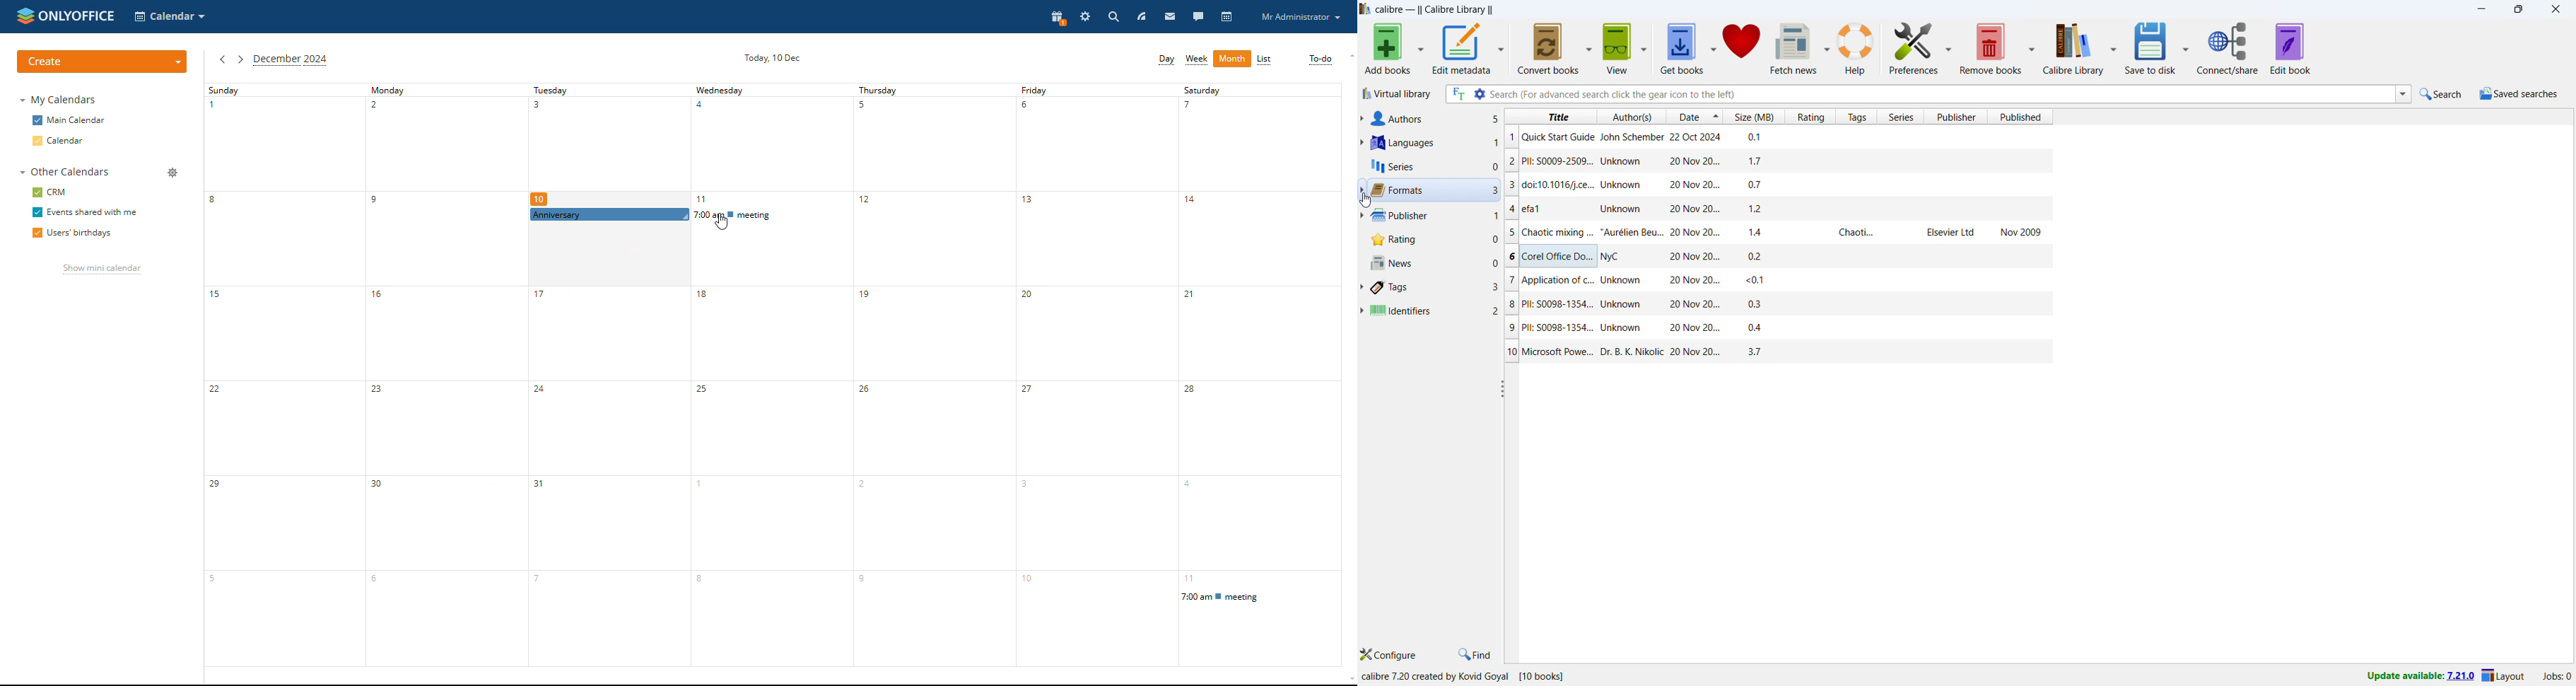 The width and height of the screenshot is (2576, 700). Describe the element at coordinates (1774, 255) in the screenshot. I see `one book entry` at that location.